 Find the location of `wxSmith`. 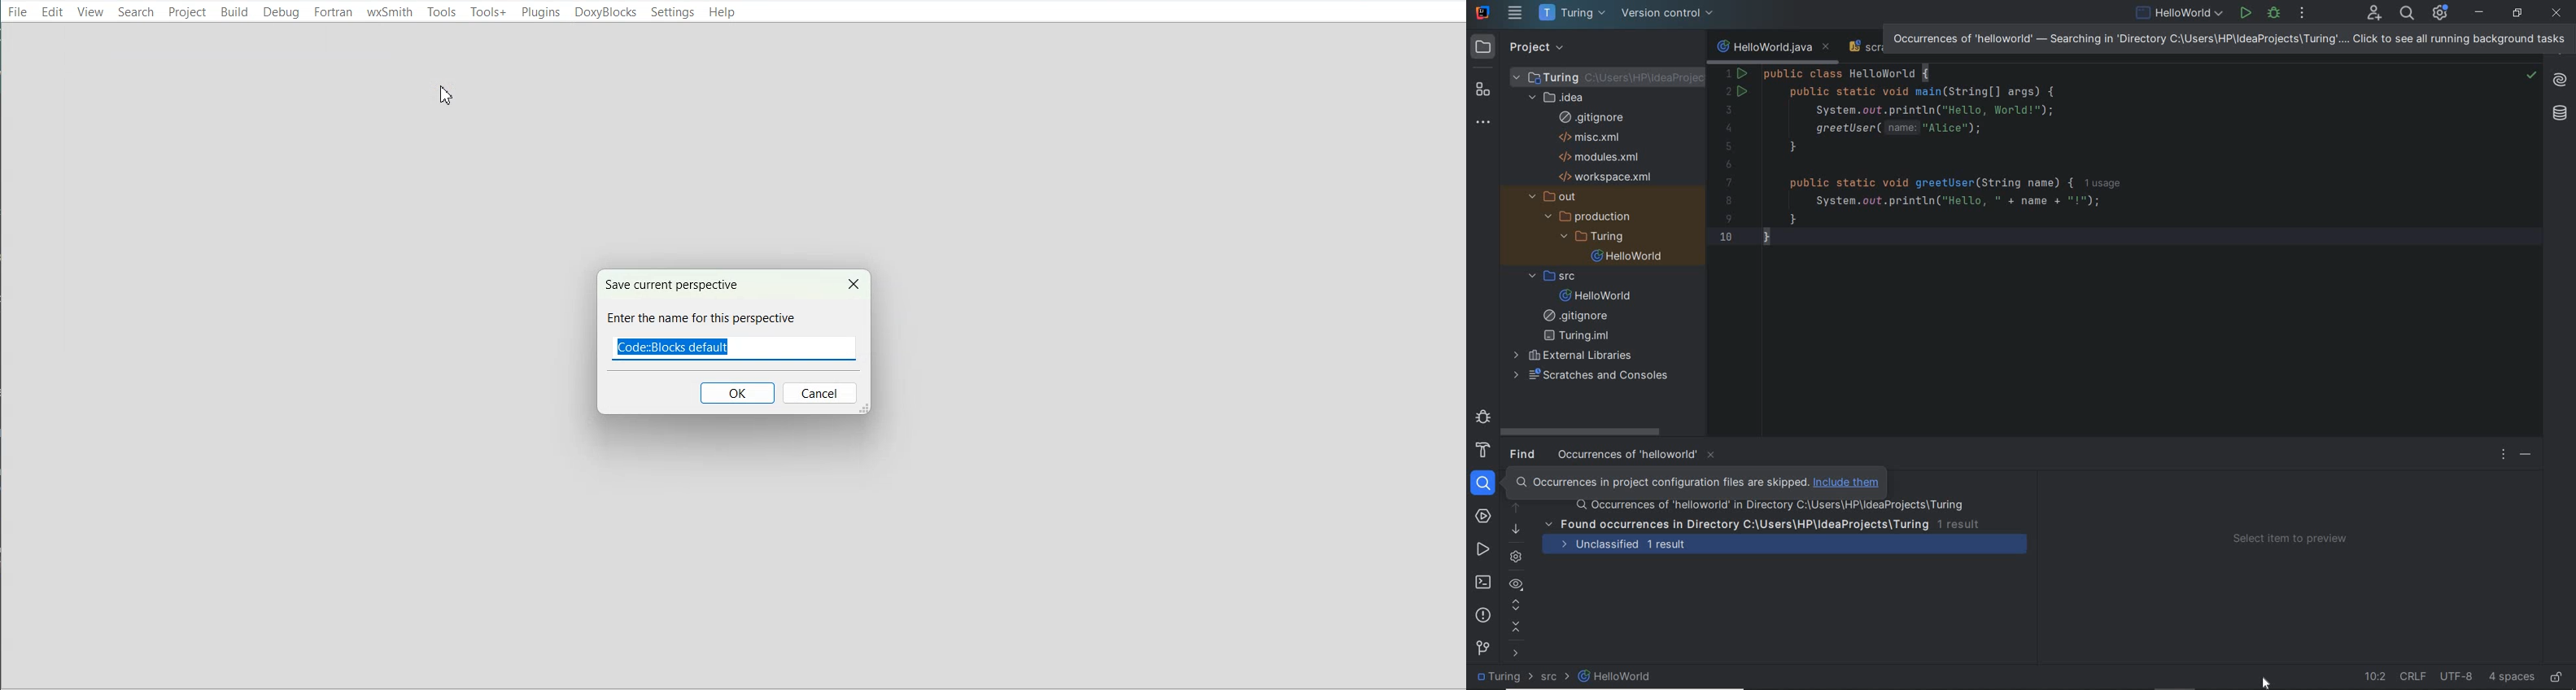

wxSmith is located at coordinates (390, 12).